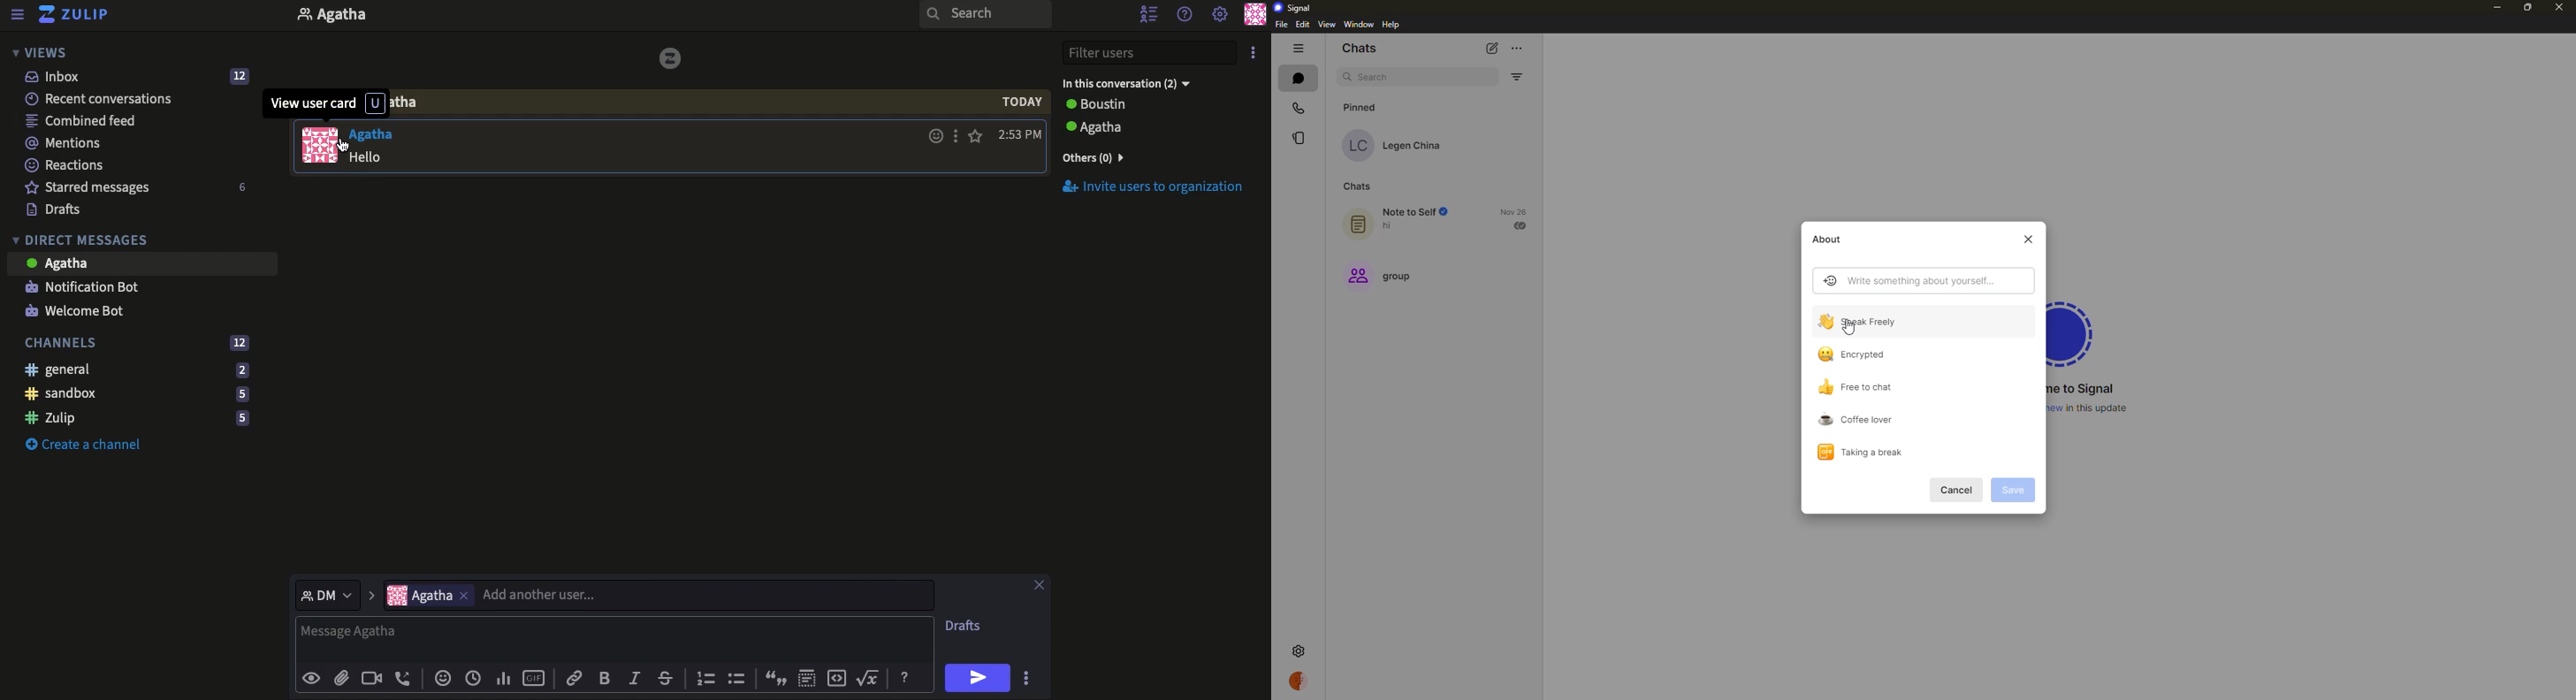 The width and height of the screenshot is (2576, 700). I want to click on General, so click(137, 370).